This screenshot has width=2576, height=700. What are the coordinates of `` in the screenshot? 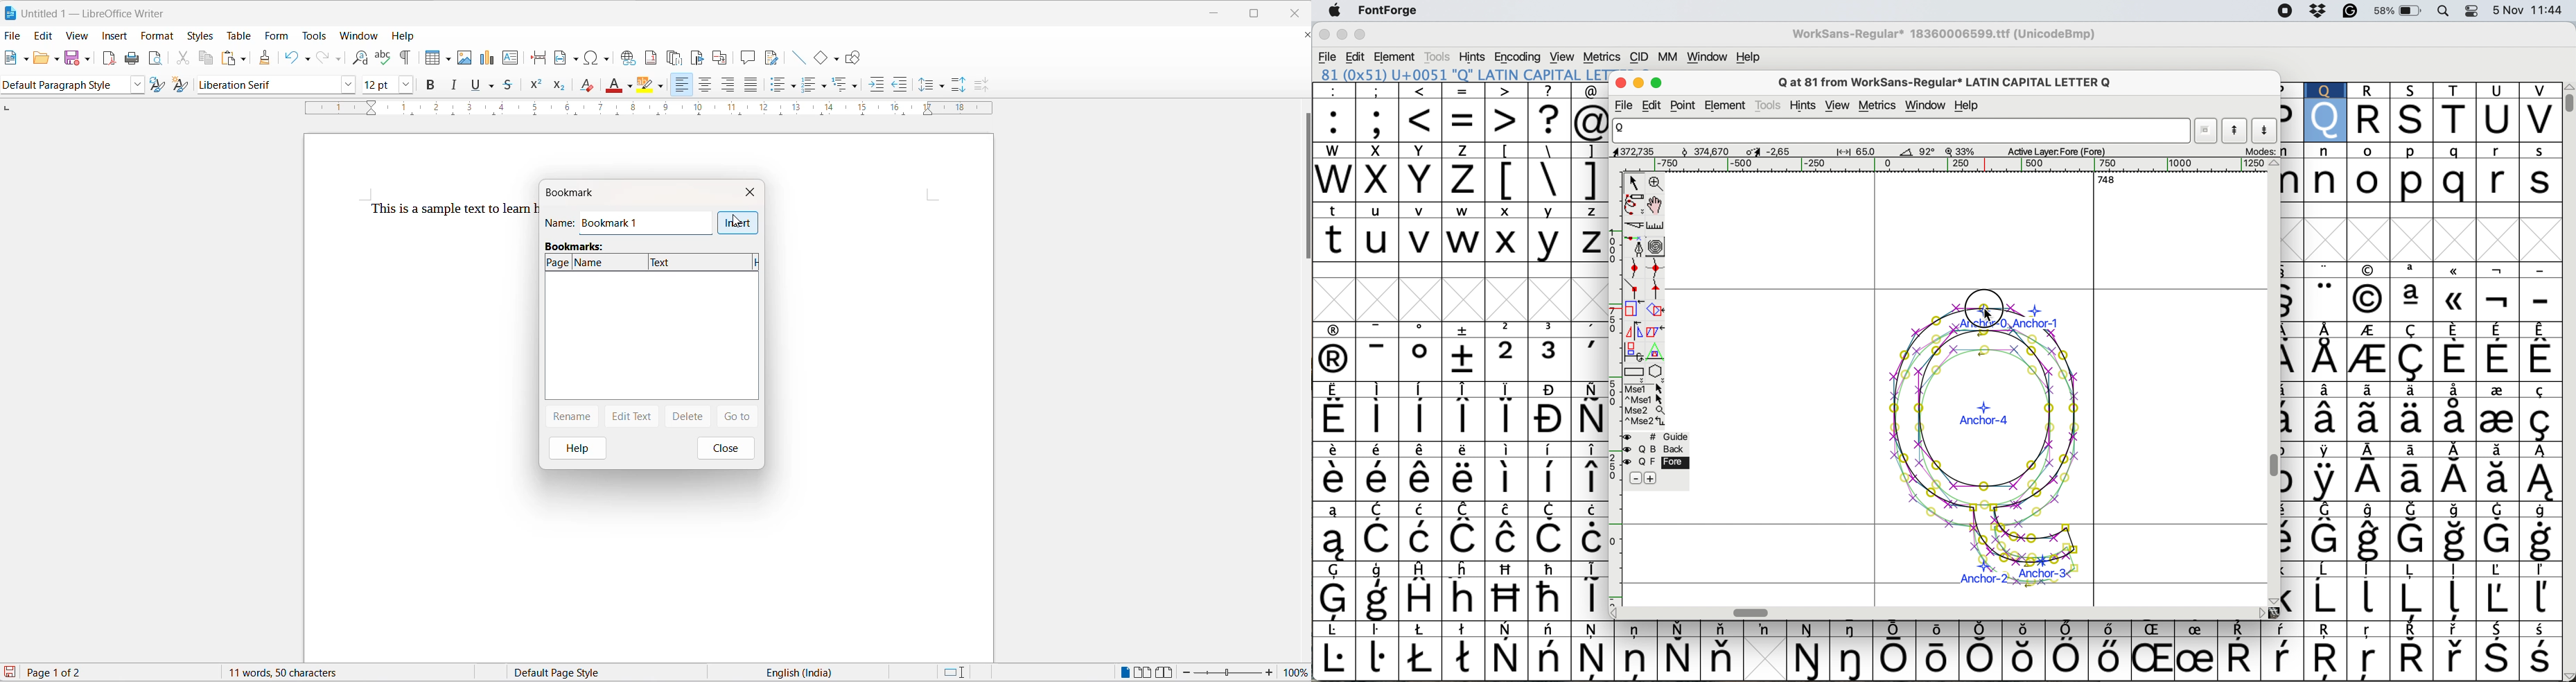 It's located at (574, 417).